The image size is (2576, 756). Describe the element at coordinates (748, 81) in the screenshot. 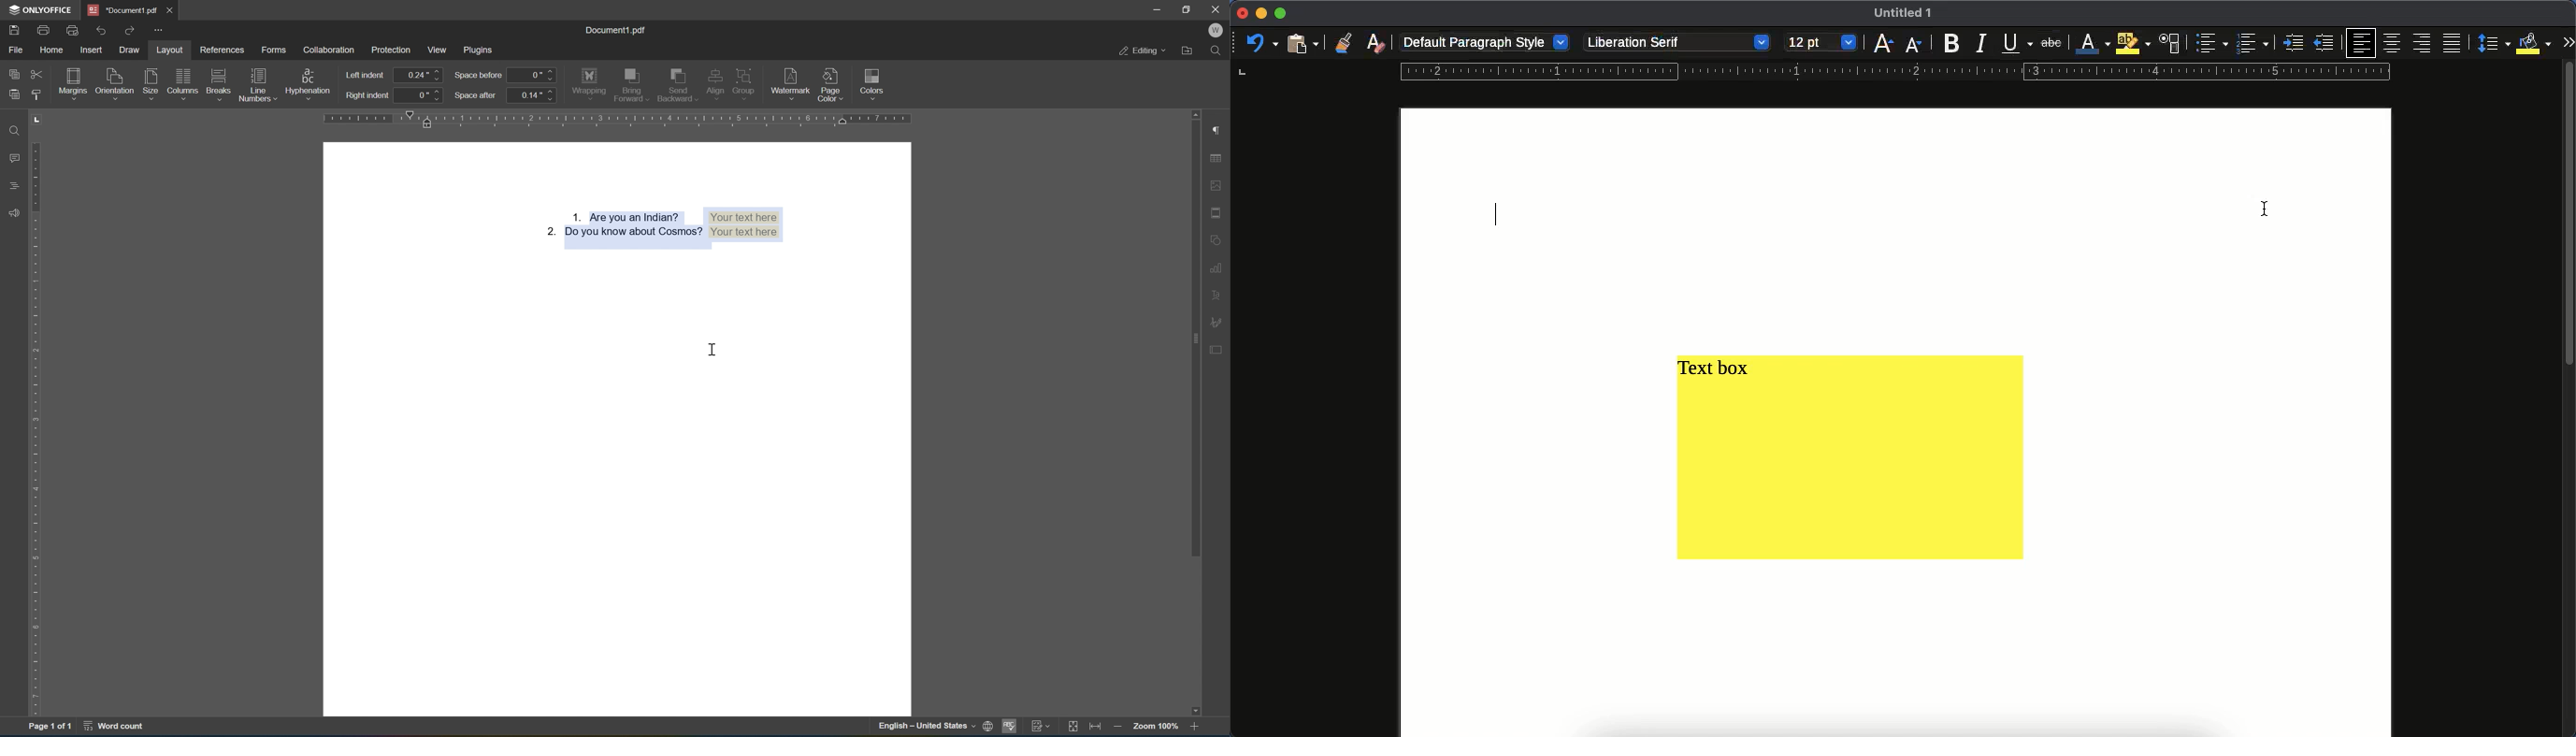

I see `group` at that location.